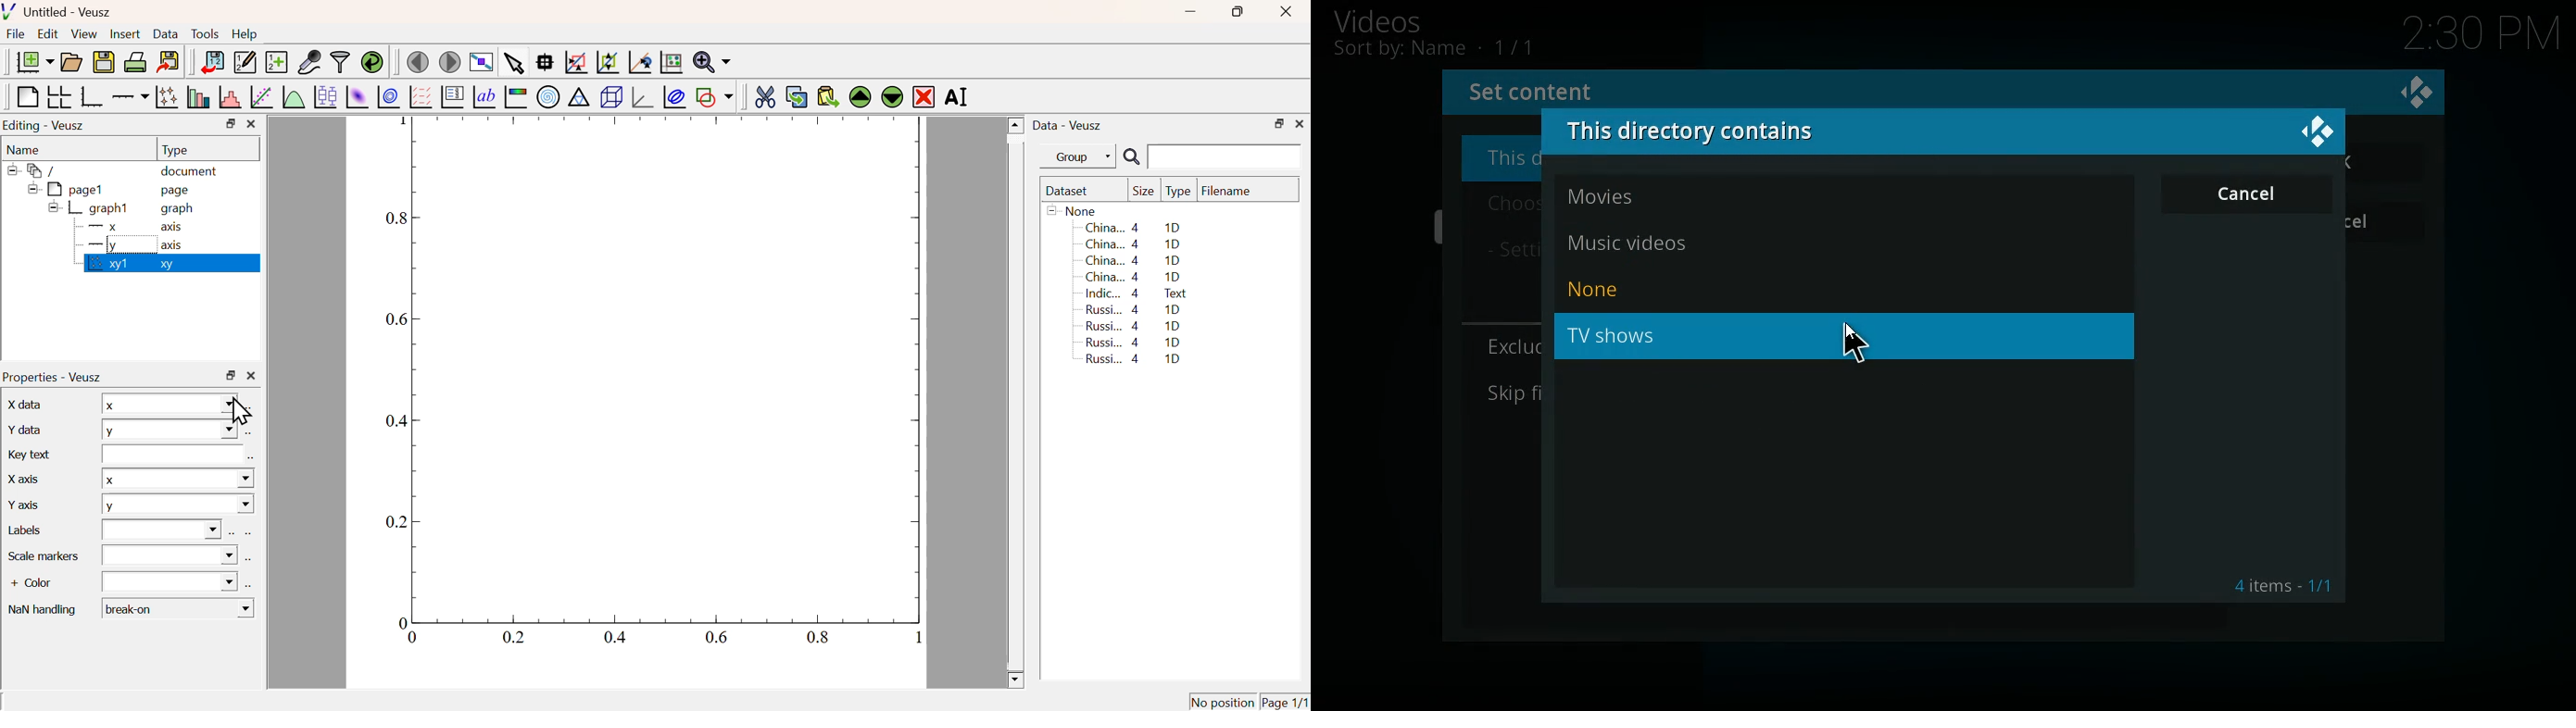 This screenshot has width=2576, height=728. What do you see at coordinates (70, 62) in the screenshot?
I see `Open a document` at bounding box center [70, 62].